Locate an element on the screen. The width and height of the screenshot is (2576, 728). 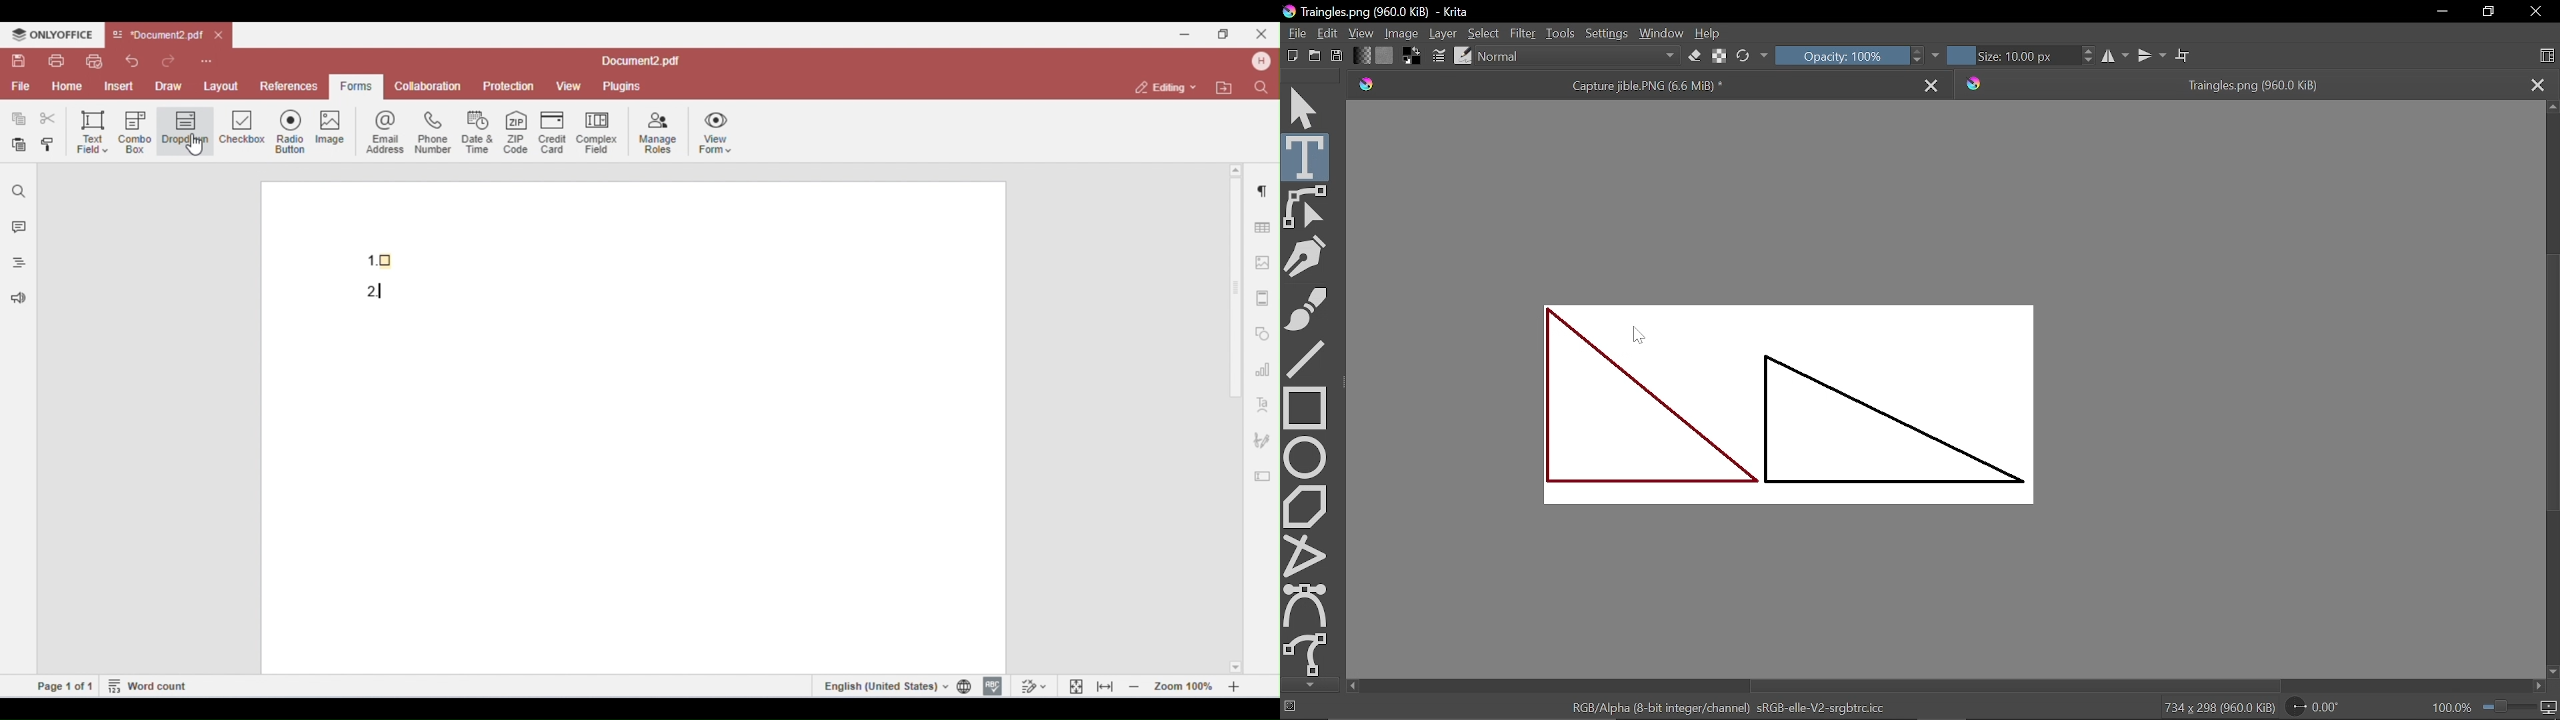
Settings is located at coordinates (1606, 36).